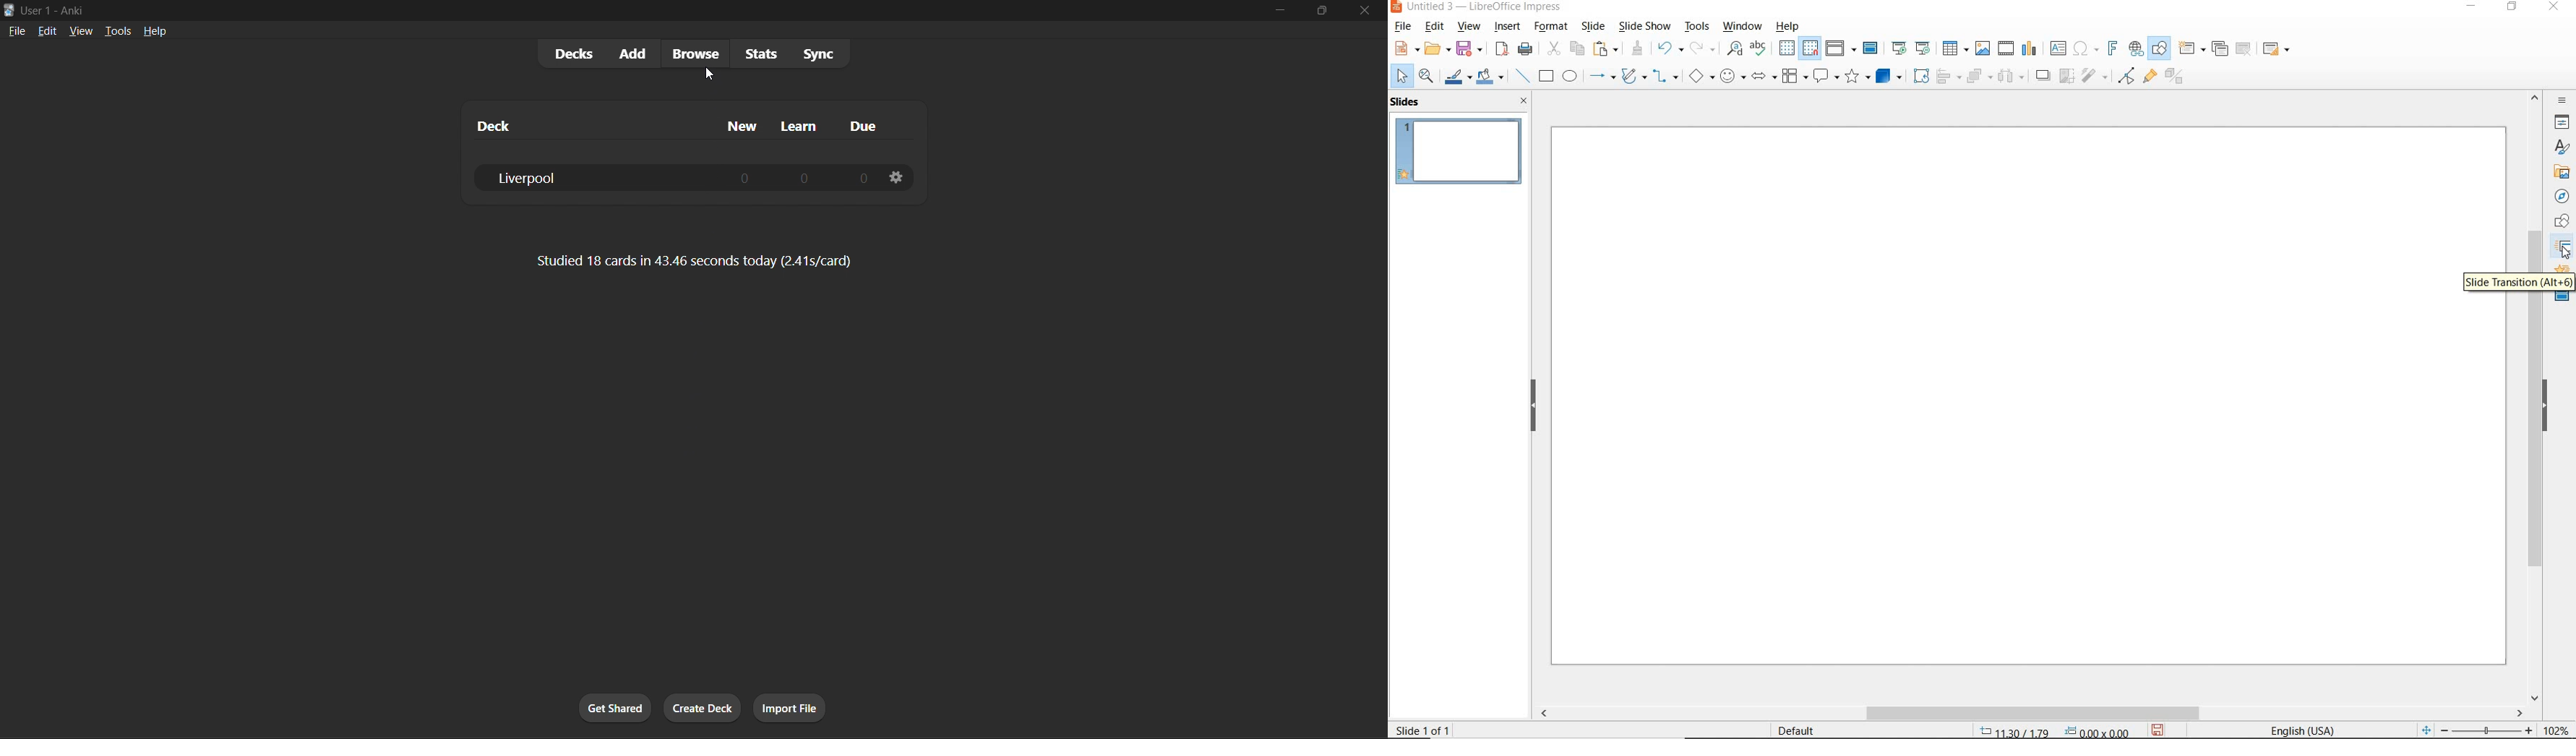 The height and width of the screenshot is (756, 2576). What do you see at coordinates (2125, 76) in the screenshot?
I see `TOGGLE POINT EDIT MODE` at bounding box center [2125, 76].